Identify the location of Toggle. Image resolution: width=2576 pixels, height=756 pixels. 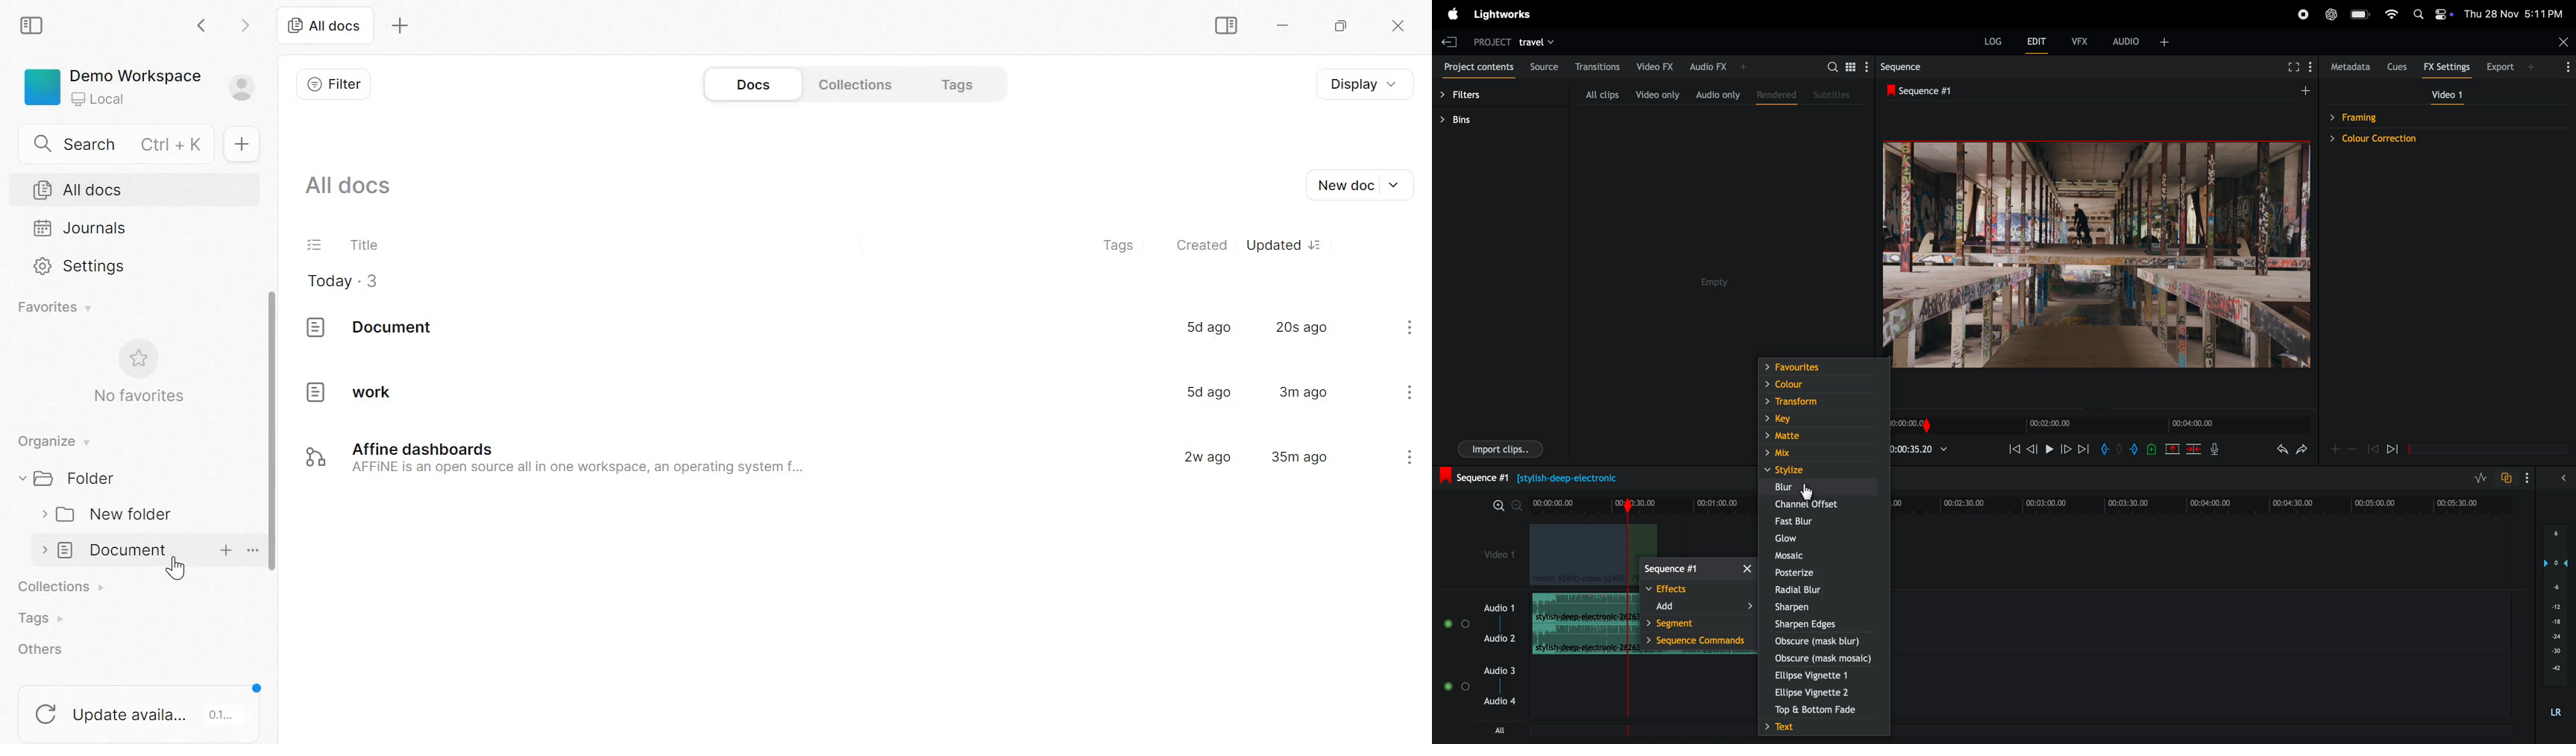
(1466, 687).